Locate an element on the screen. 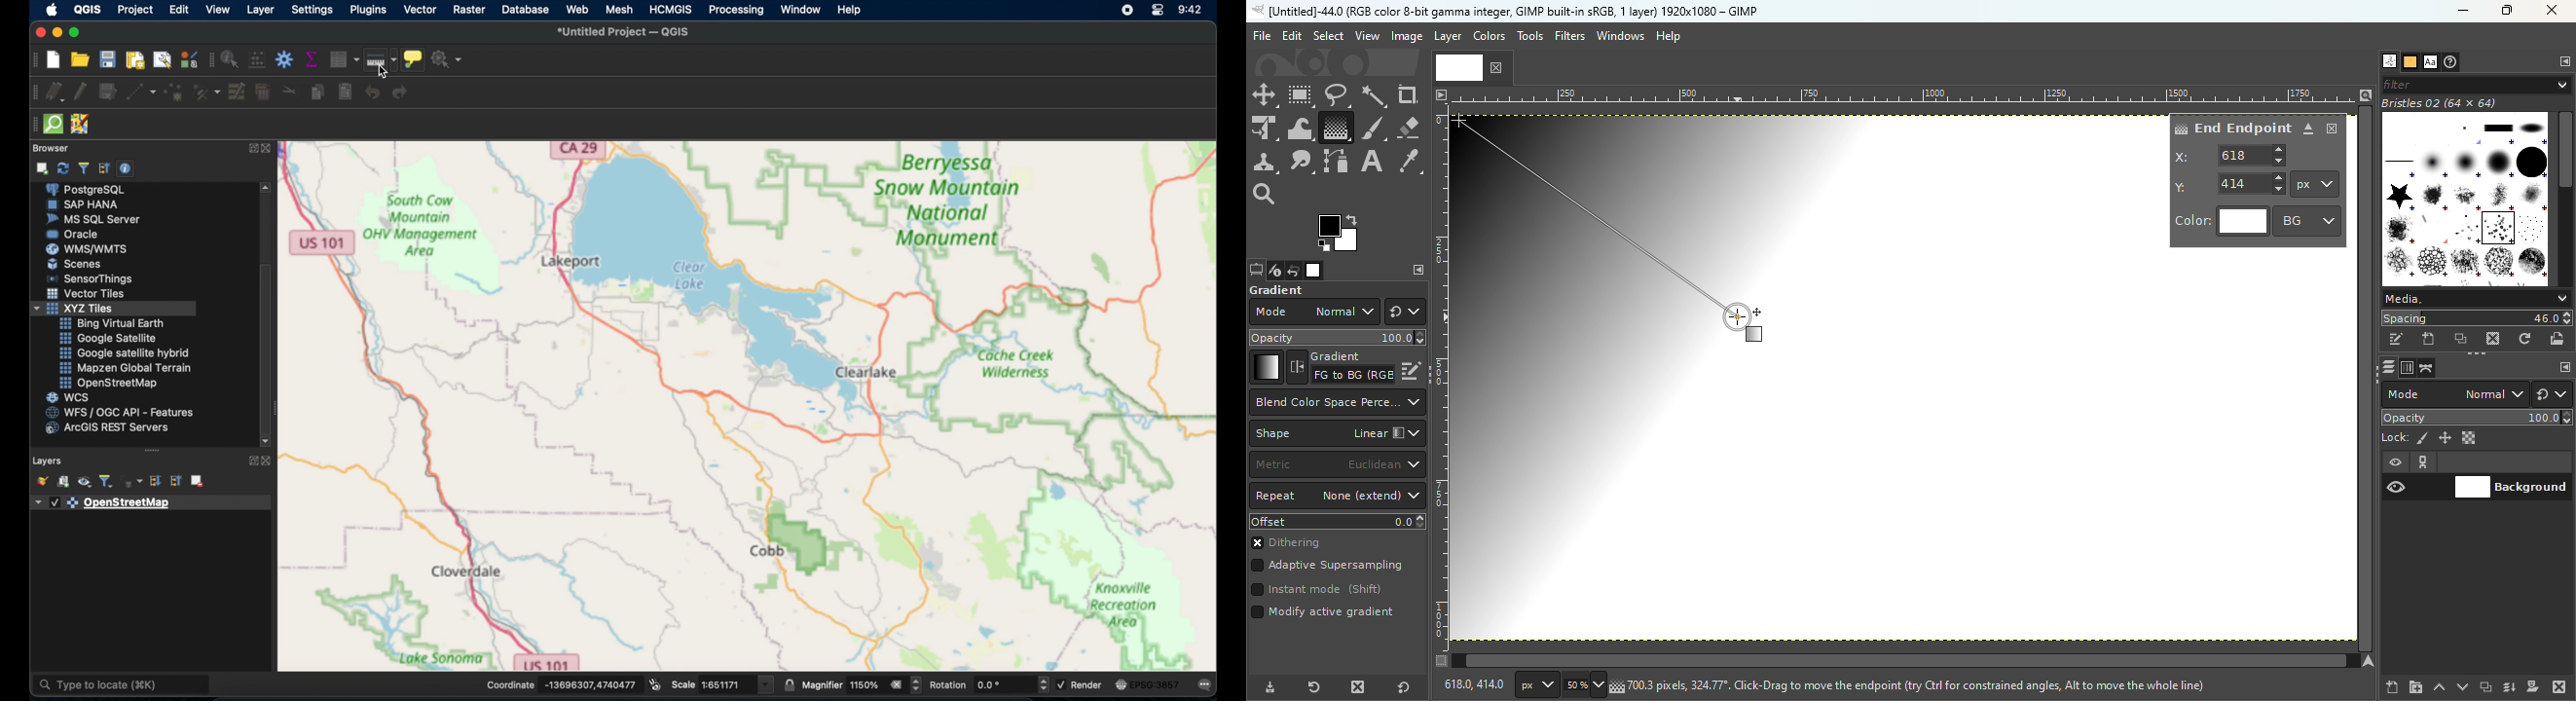 This screenshot has width=2576, height=728. showman tips is located at coordinates (413, 58).